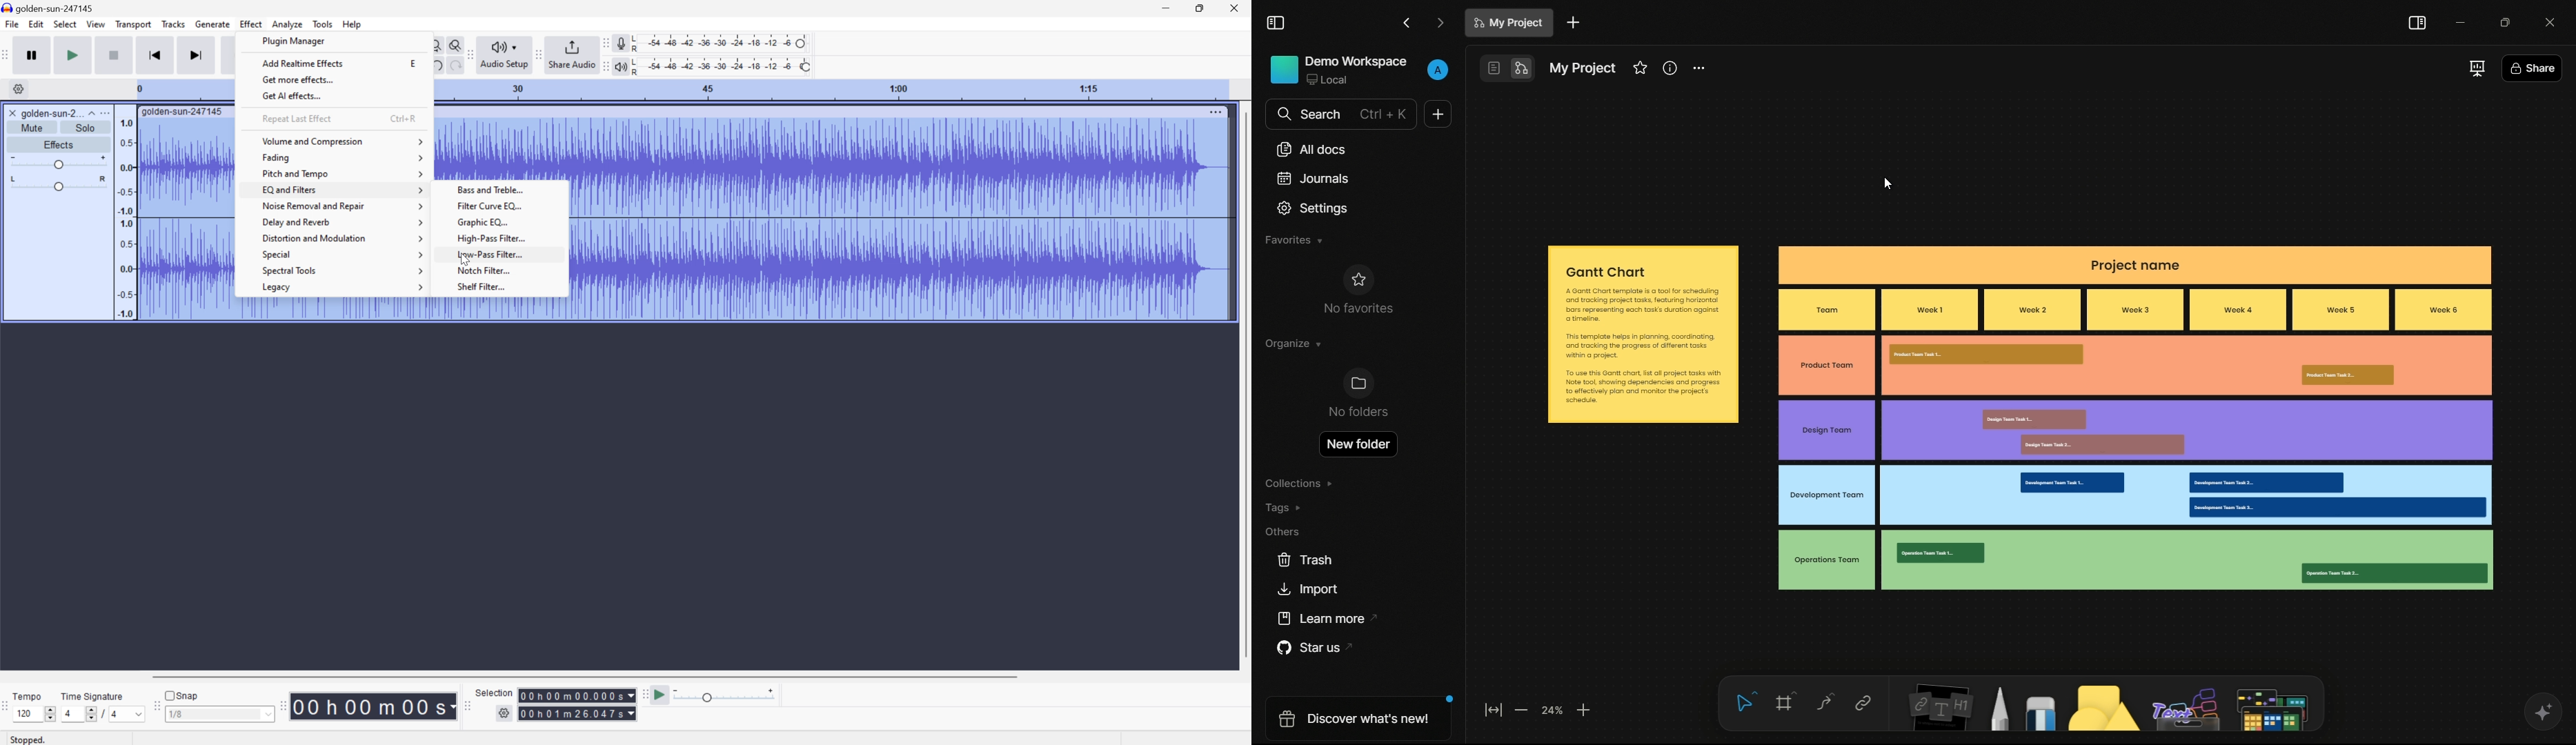 The width and height of the screenshot is (2576, 756). Describe the element at coordinates (353, 24) in the screenshot. I see `Help` at that location.